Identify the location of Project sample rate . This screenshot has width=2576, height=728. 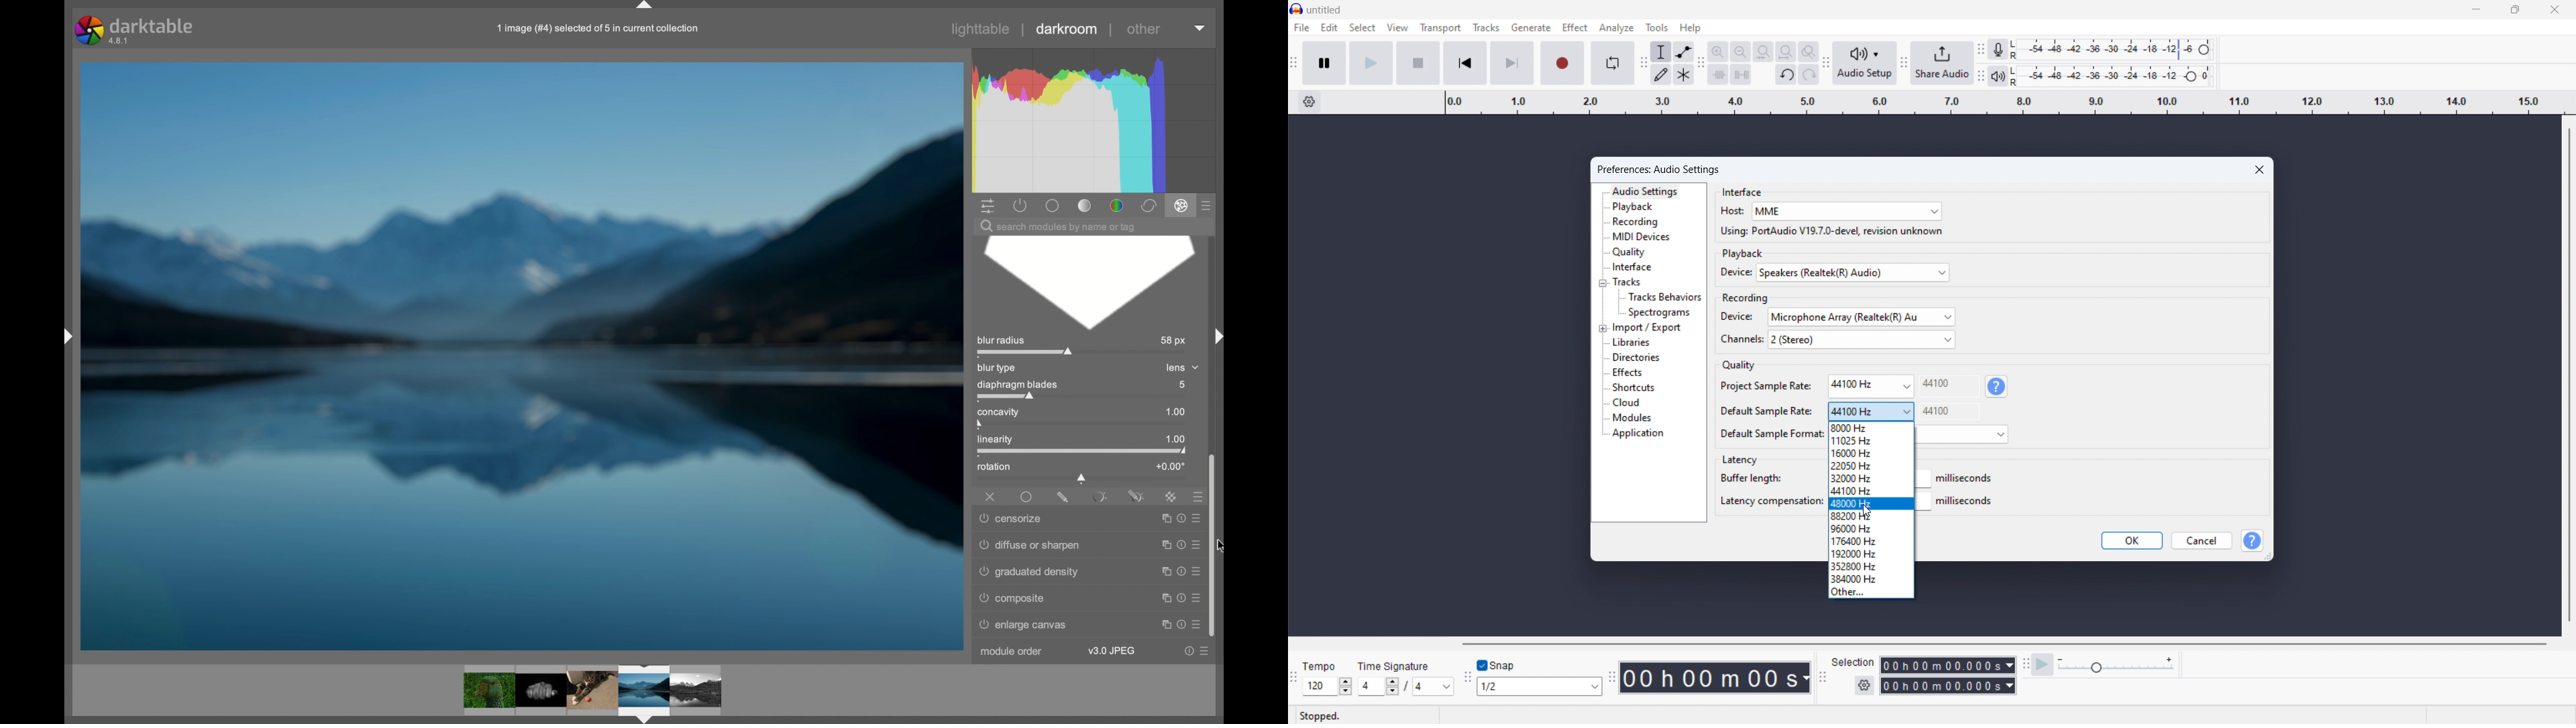
(1765, 385).